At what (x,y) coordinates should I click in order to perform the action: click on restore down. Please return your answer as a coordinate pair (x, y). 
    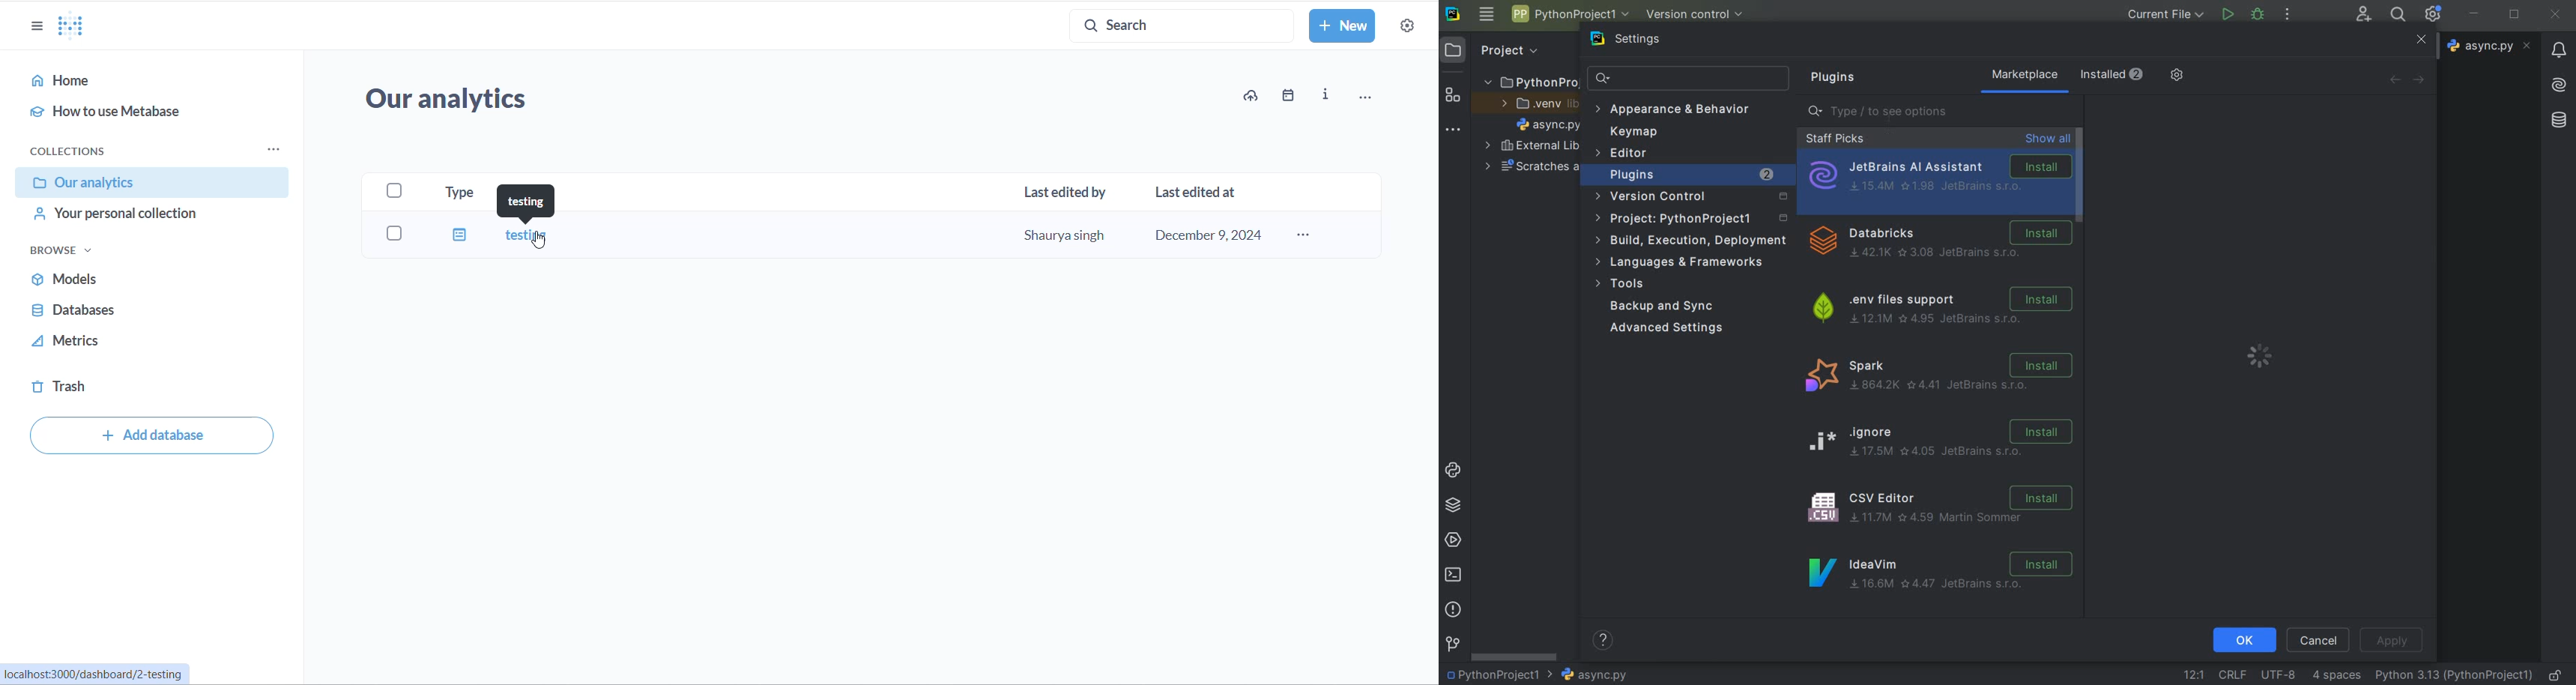
    Looking at the image, I should click on (2515, 15).